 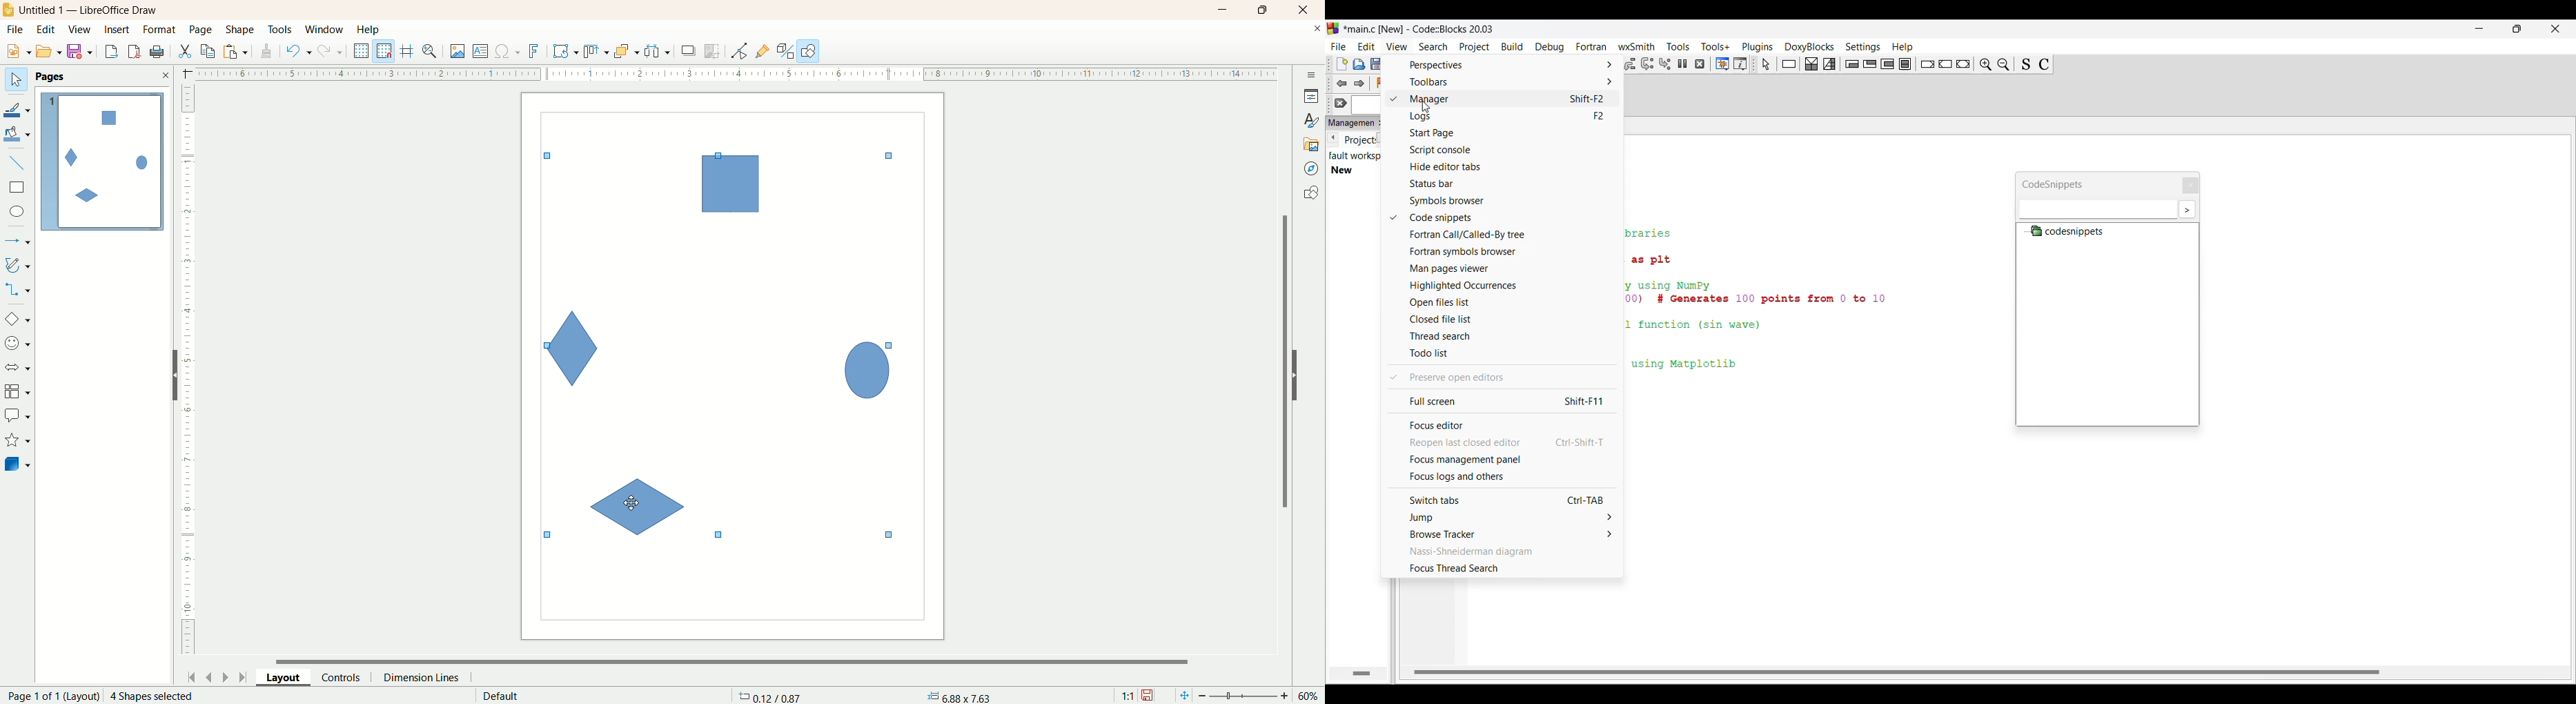 I want to click on Toggle comments, so click(x=2044, y=64).